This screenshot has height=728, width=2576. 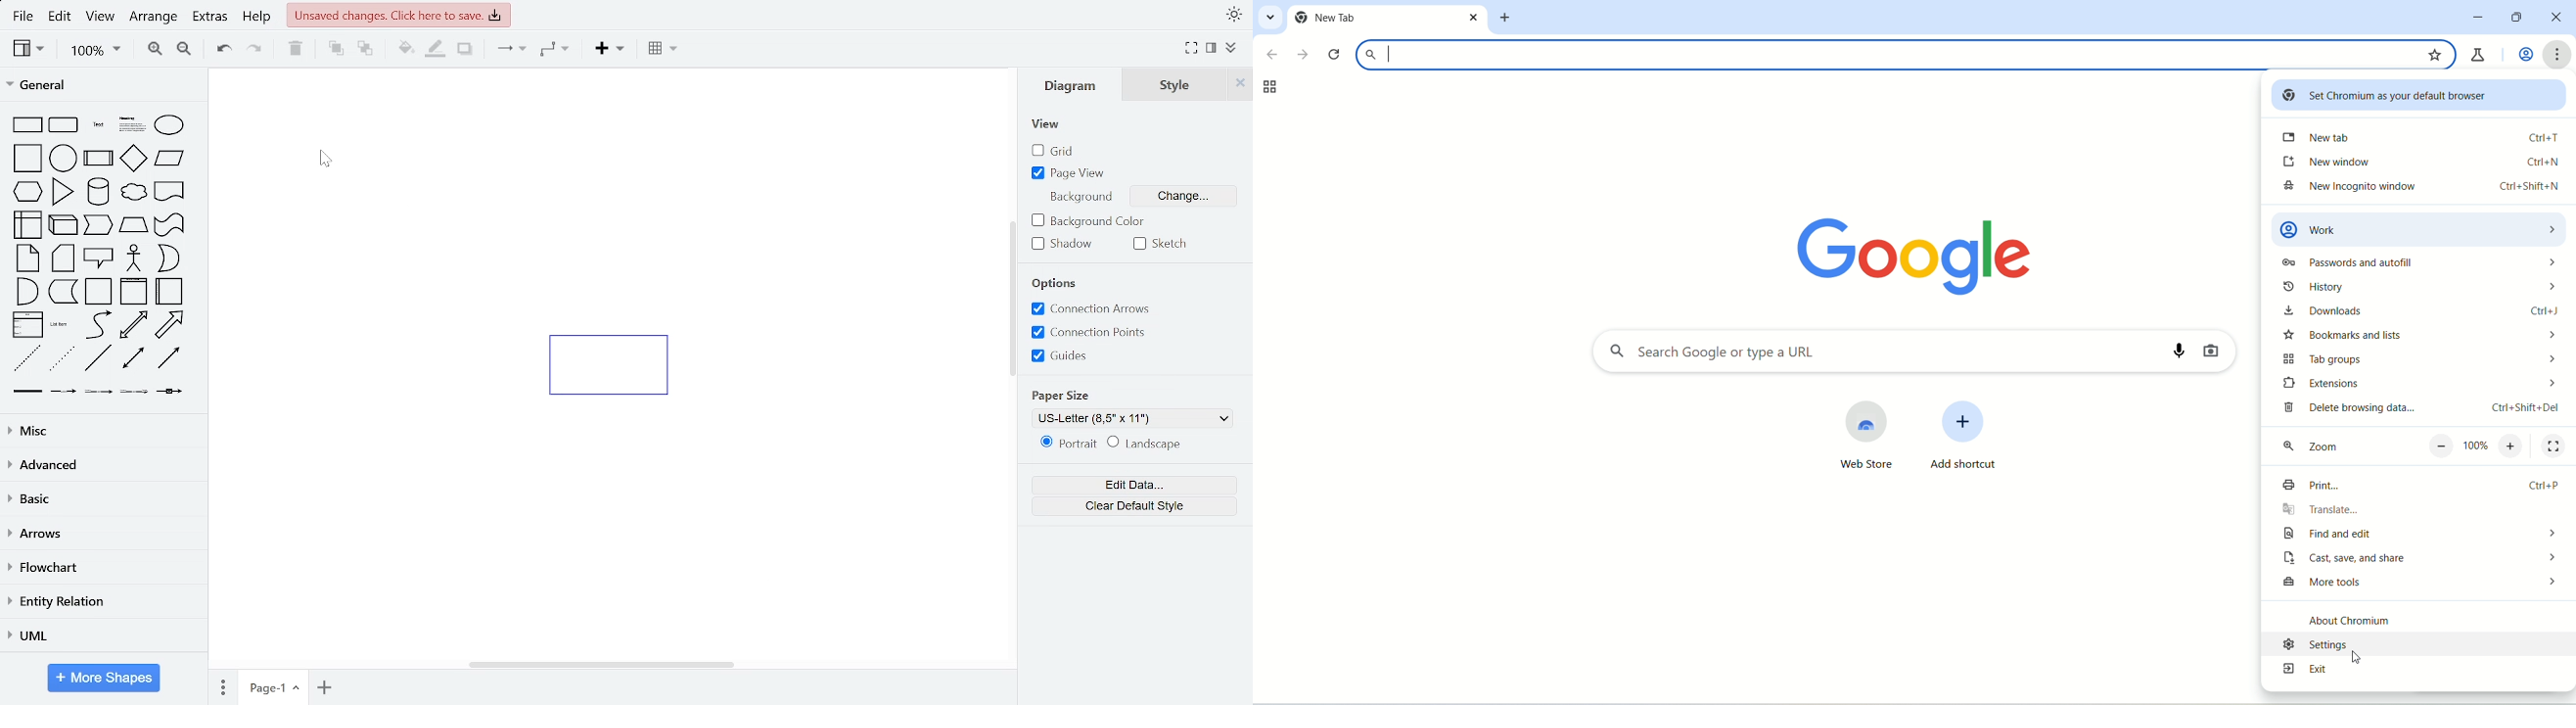 What do you see at coordinates (186, 52) in the screenshot?
I see `zoom out` at bounding box center [186, 52].